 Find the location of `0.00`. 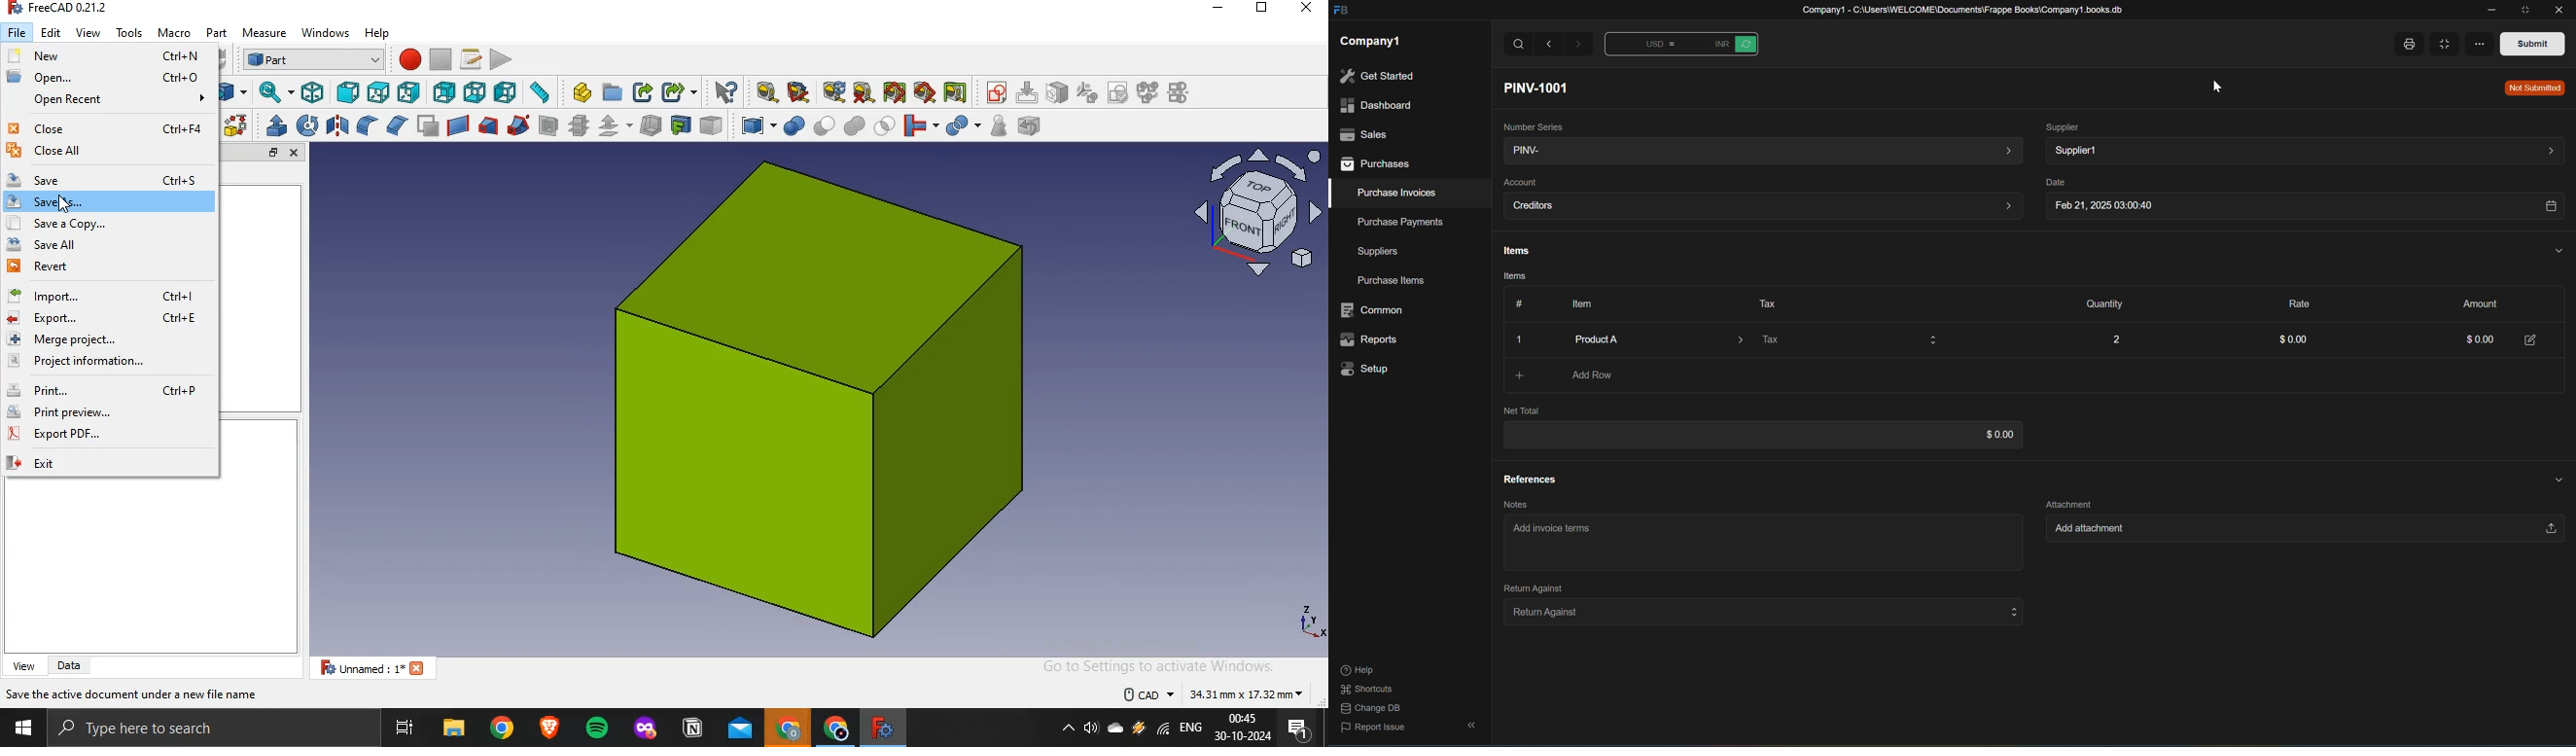

0.00 is located at coordinates (2472, 341).